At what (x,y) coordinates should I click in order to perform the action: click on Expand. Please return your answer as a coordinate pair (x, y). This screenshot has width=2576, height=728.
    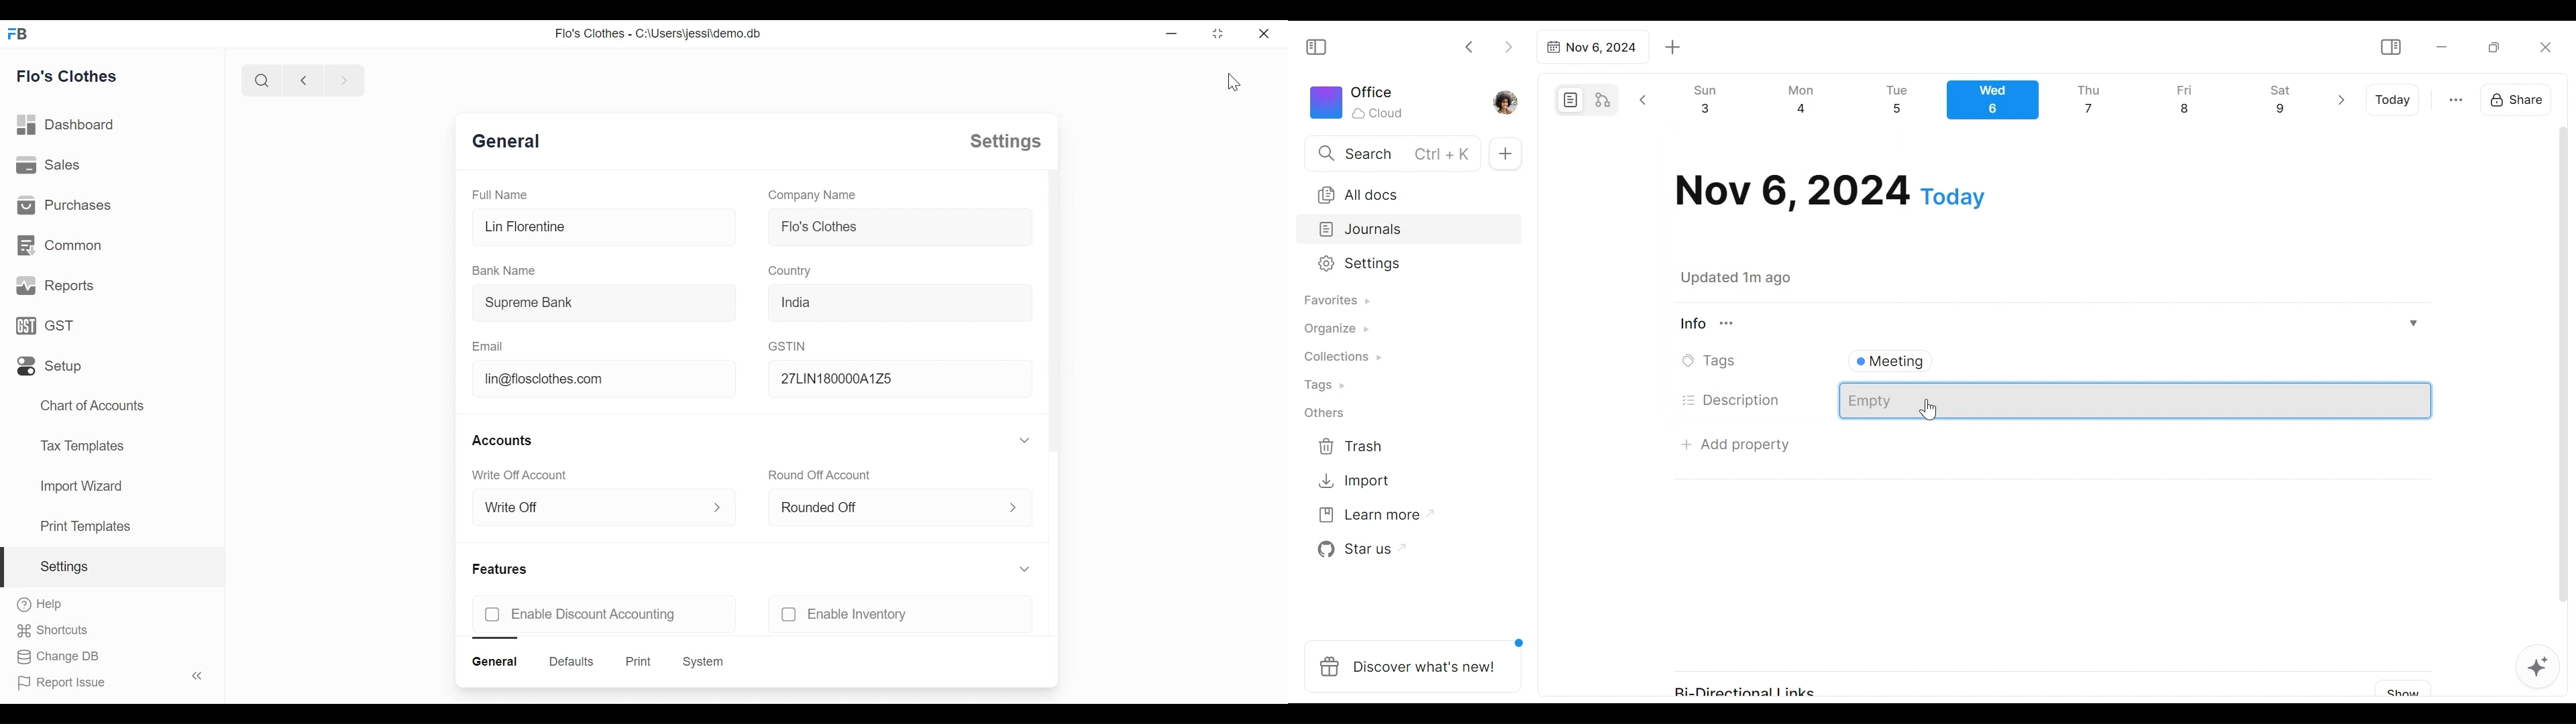
    Looking at the image, I should click on (710, 505).